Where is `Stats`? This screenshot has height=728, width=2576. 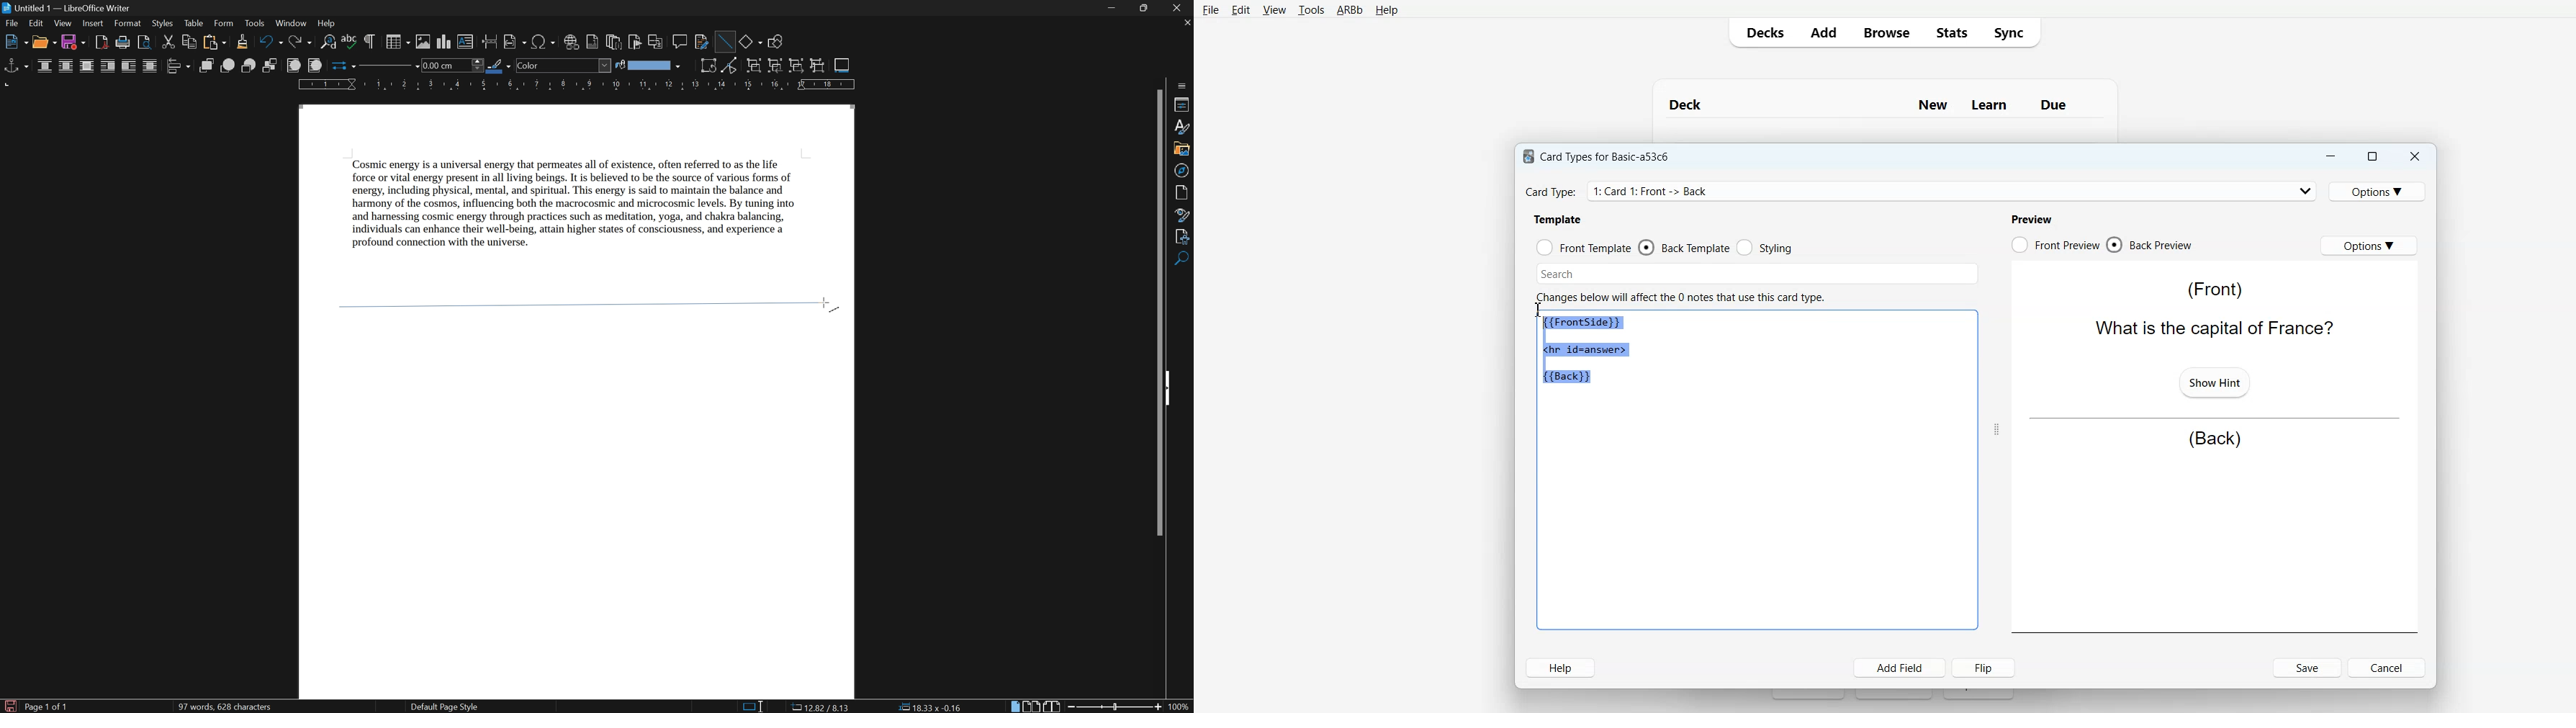
Stats is located at coordinates (1950, 32).